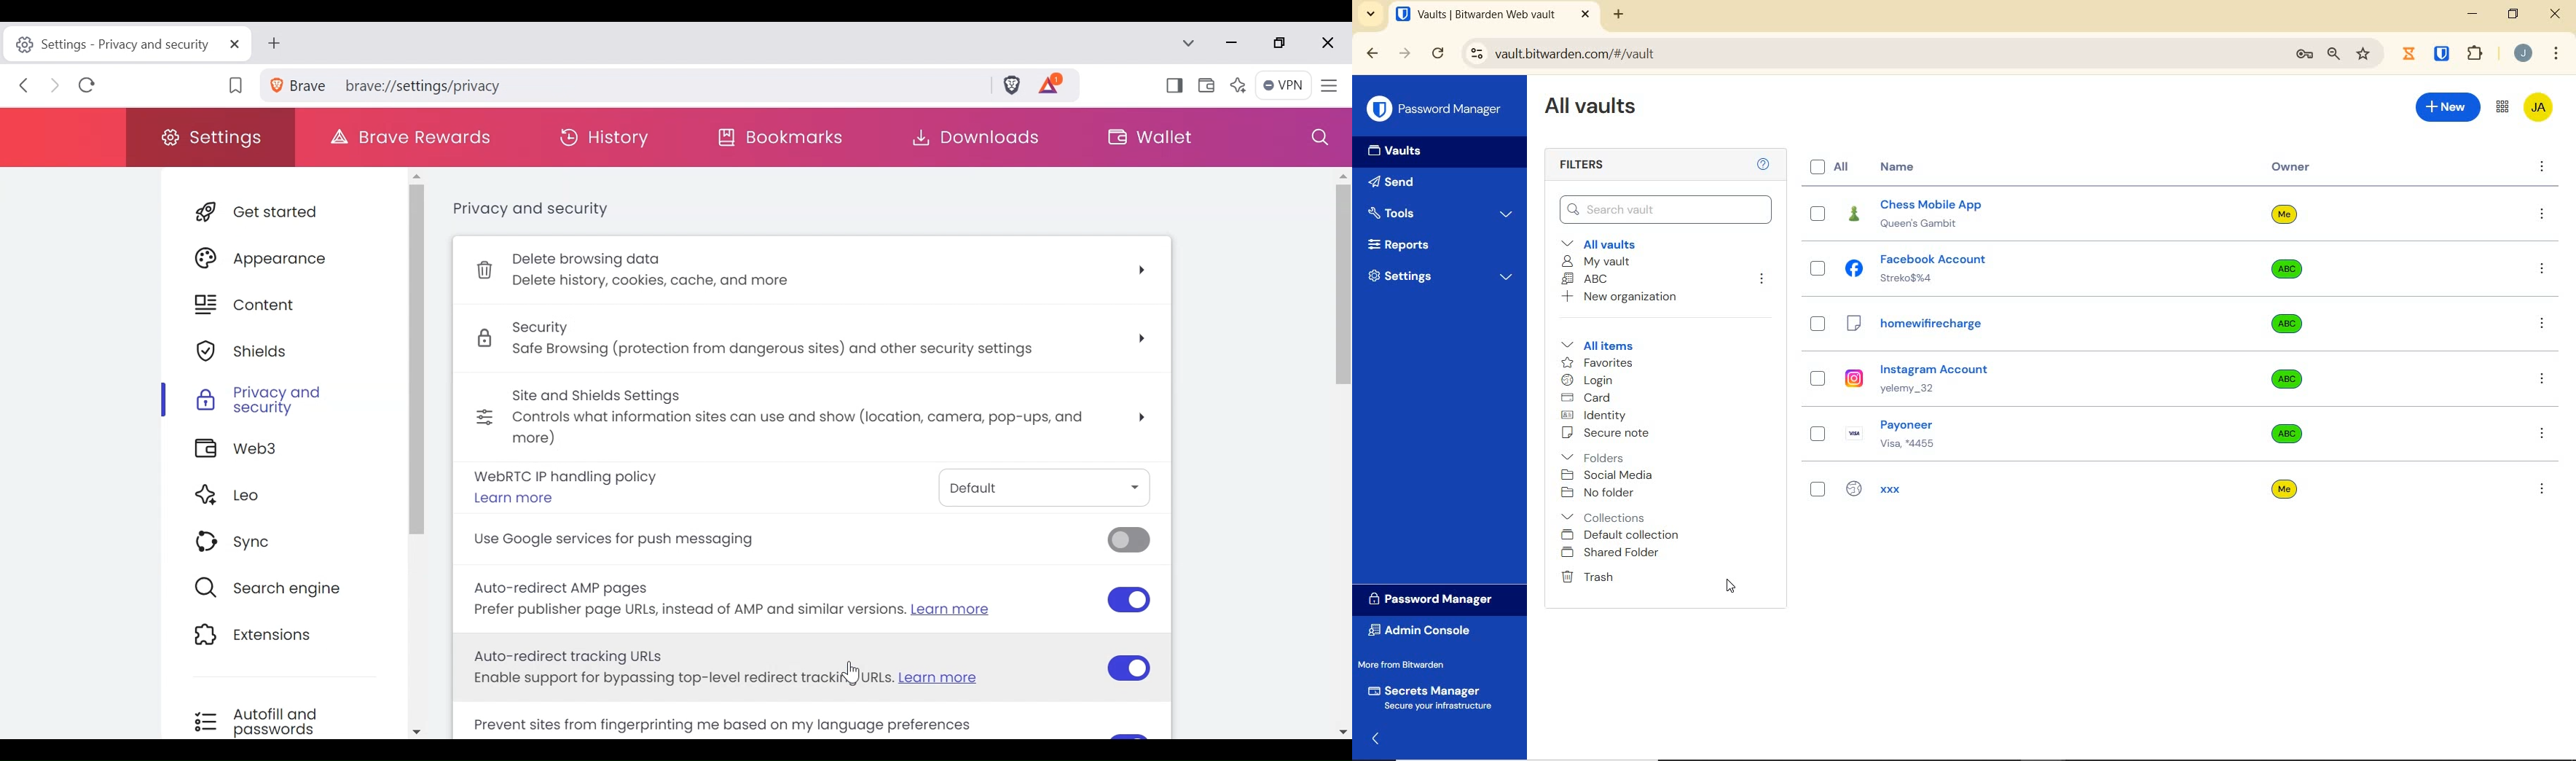 The image size is (2576, 784). What do you see at coordinates (2513, 14) in the screenshot?
I see `restore` at bounding box center [2513, 14].